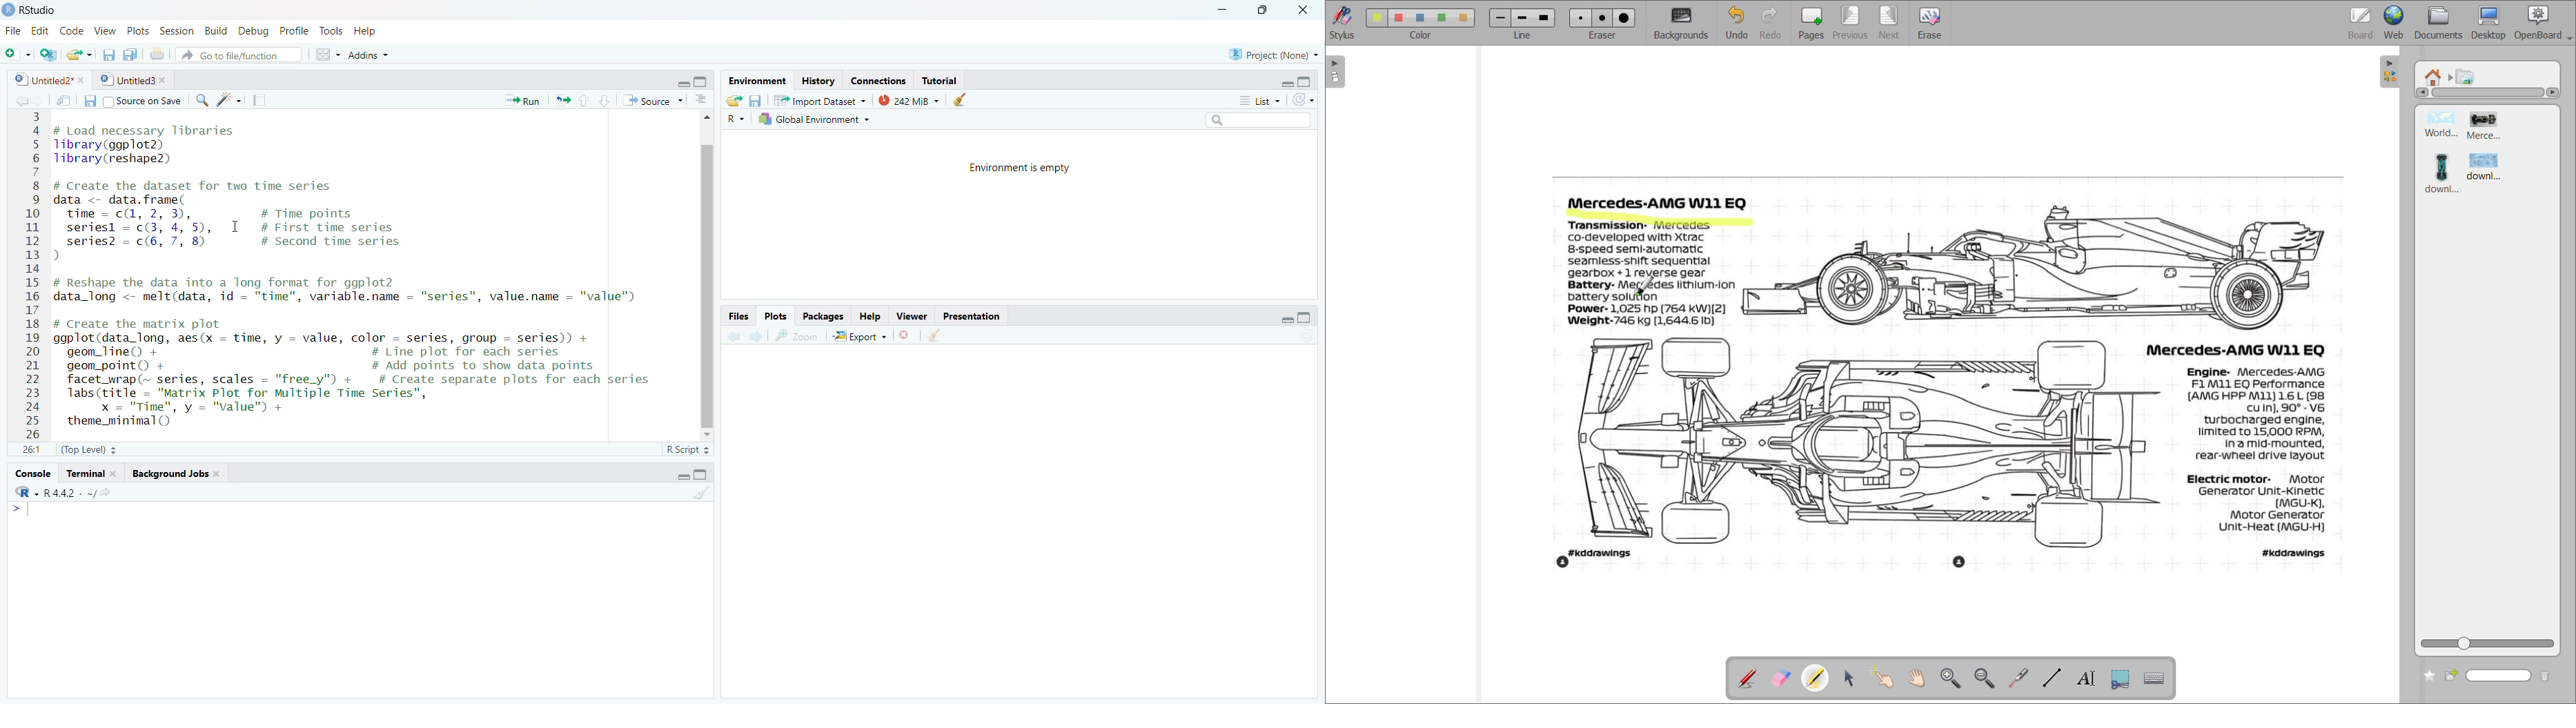 The height and width of the screenshot is (728, 2576). What do you see at coordinates (70, 491) in the screenshot?
I see `R442 . ~/` at bounding box center [70, 491].